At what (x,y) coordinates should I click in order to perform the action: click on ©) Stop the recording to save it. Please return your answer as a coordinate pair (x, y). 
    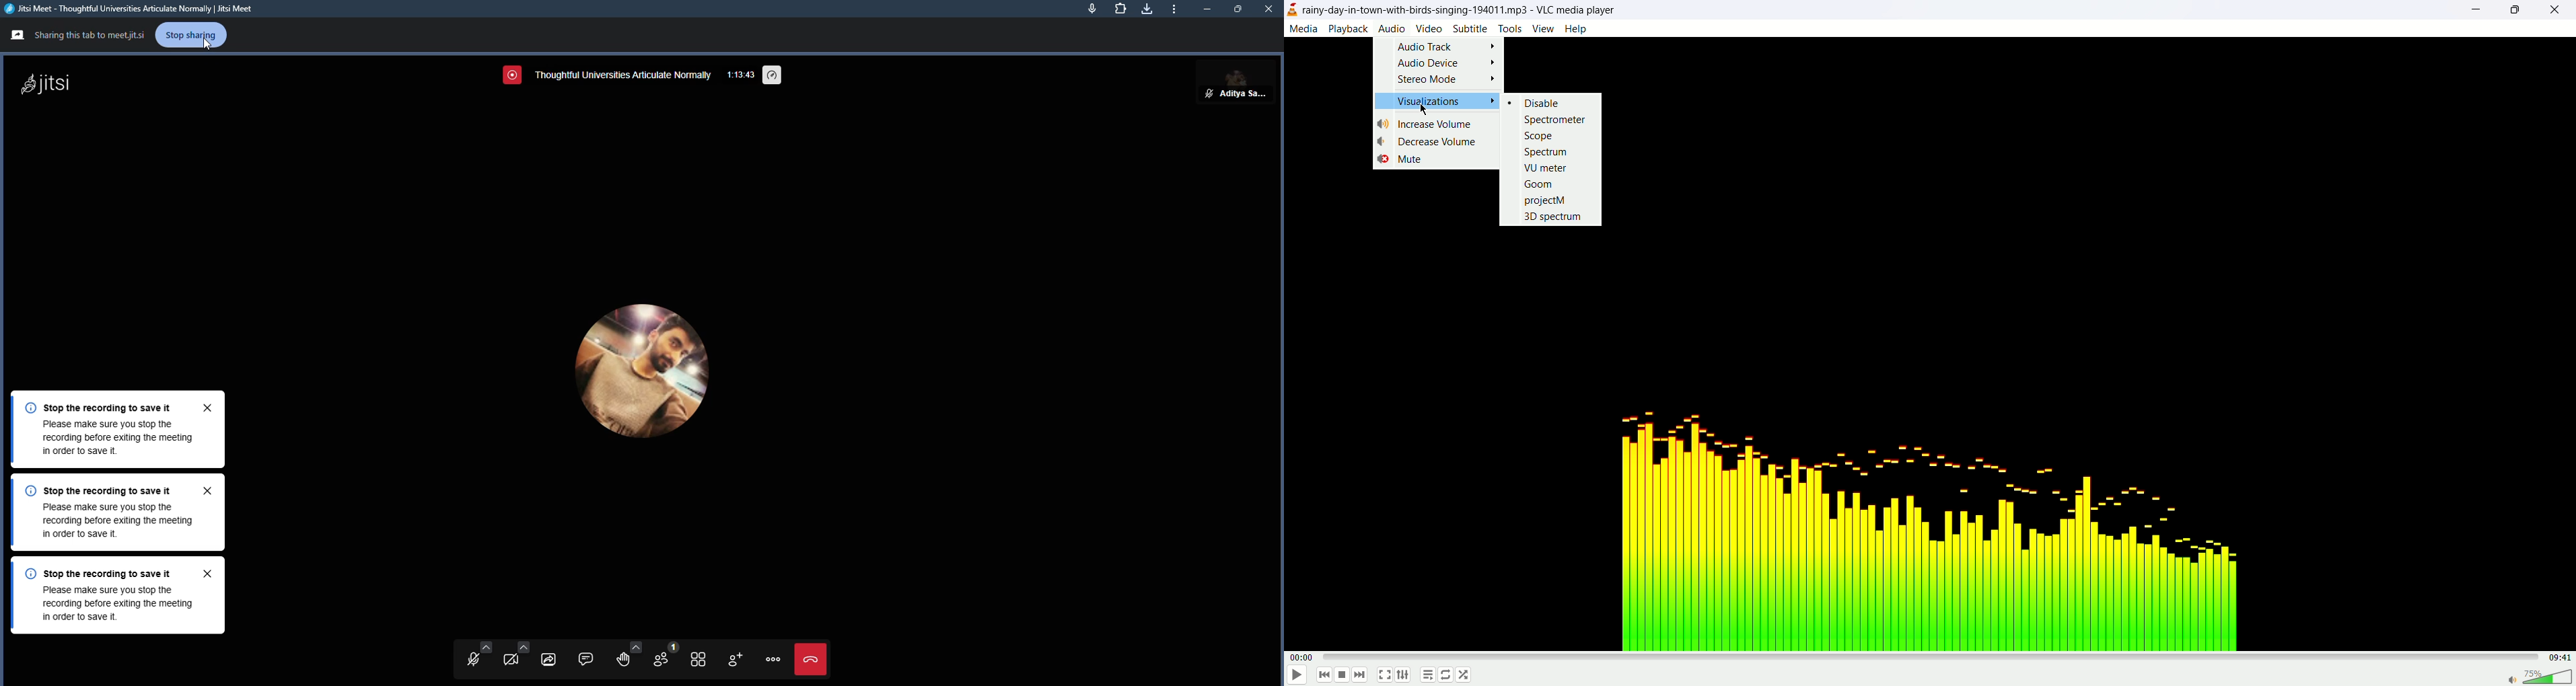
    Looking at the image, I should click on (106, 572).